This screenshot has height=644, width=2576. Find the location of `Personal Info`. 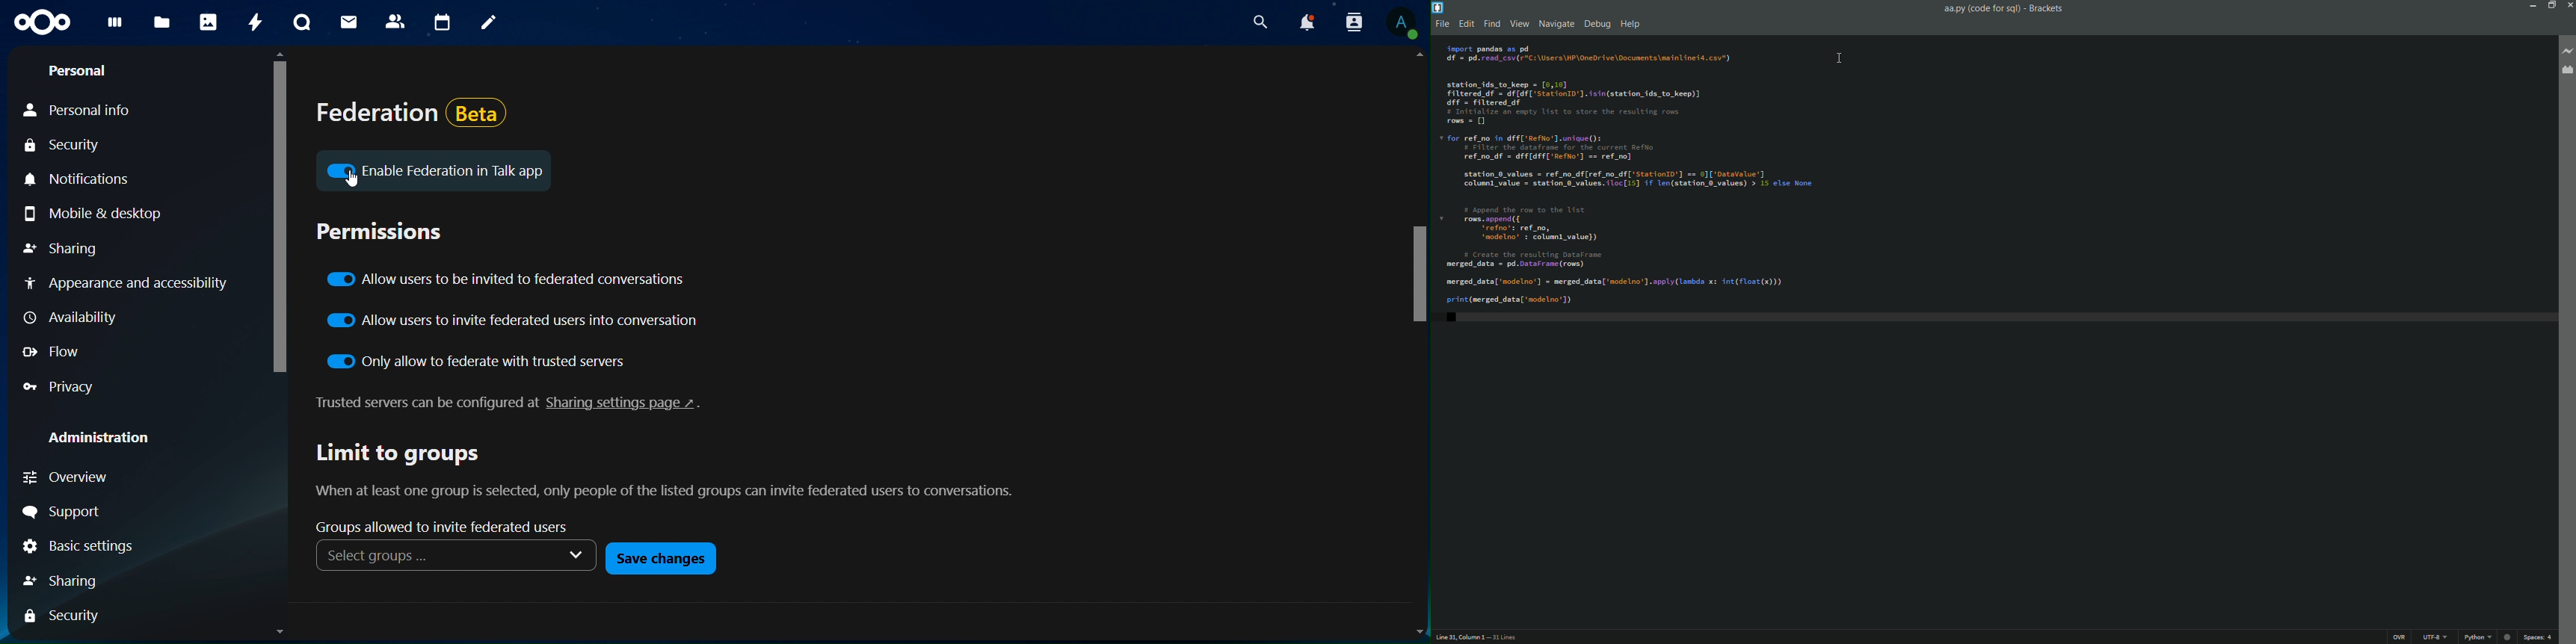

Personal Info is located at coordinates (74, 111).